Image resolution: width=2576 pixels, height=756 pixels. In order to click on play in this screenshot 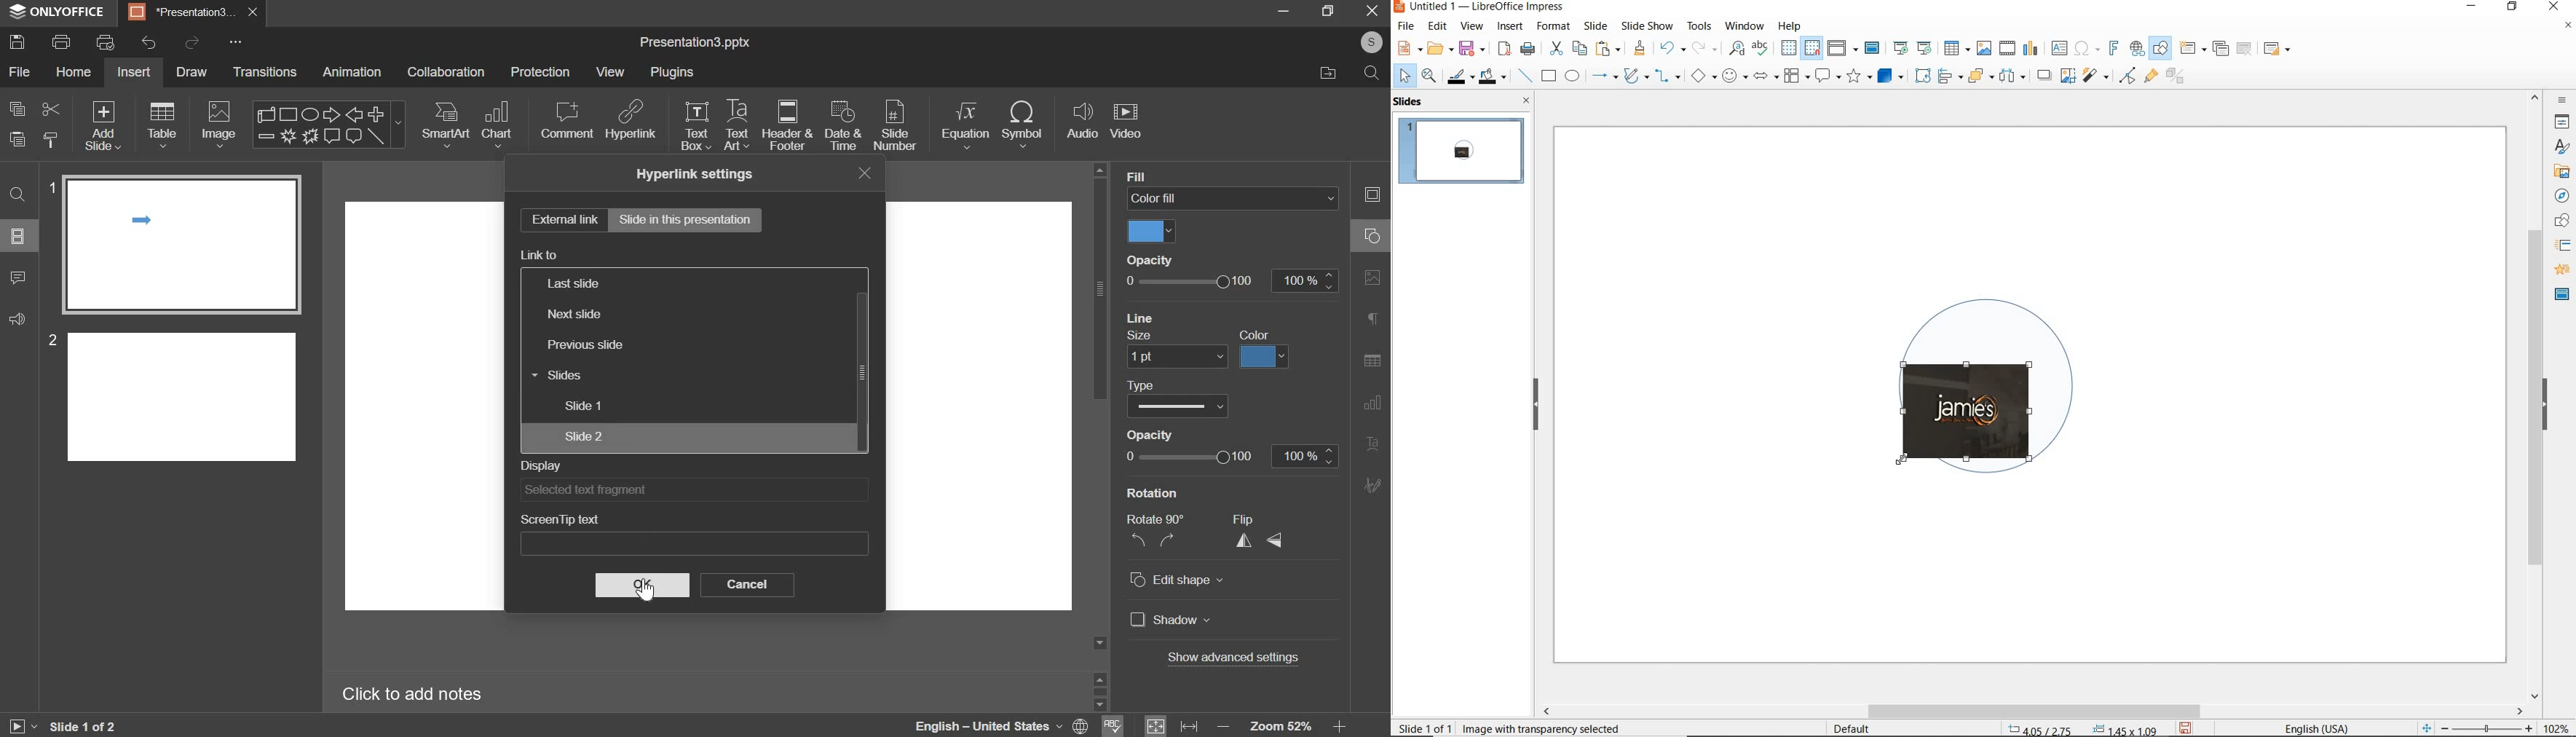, I will do `click(22, 727)`.